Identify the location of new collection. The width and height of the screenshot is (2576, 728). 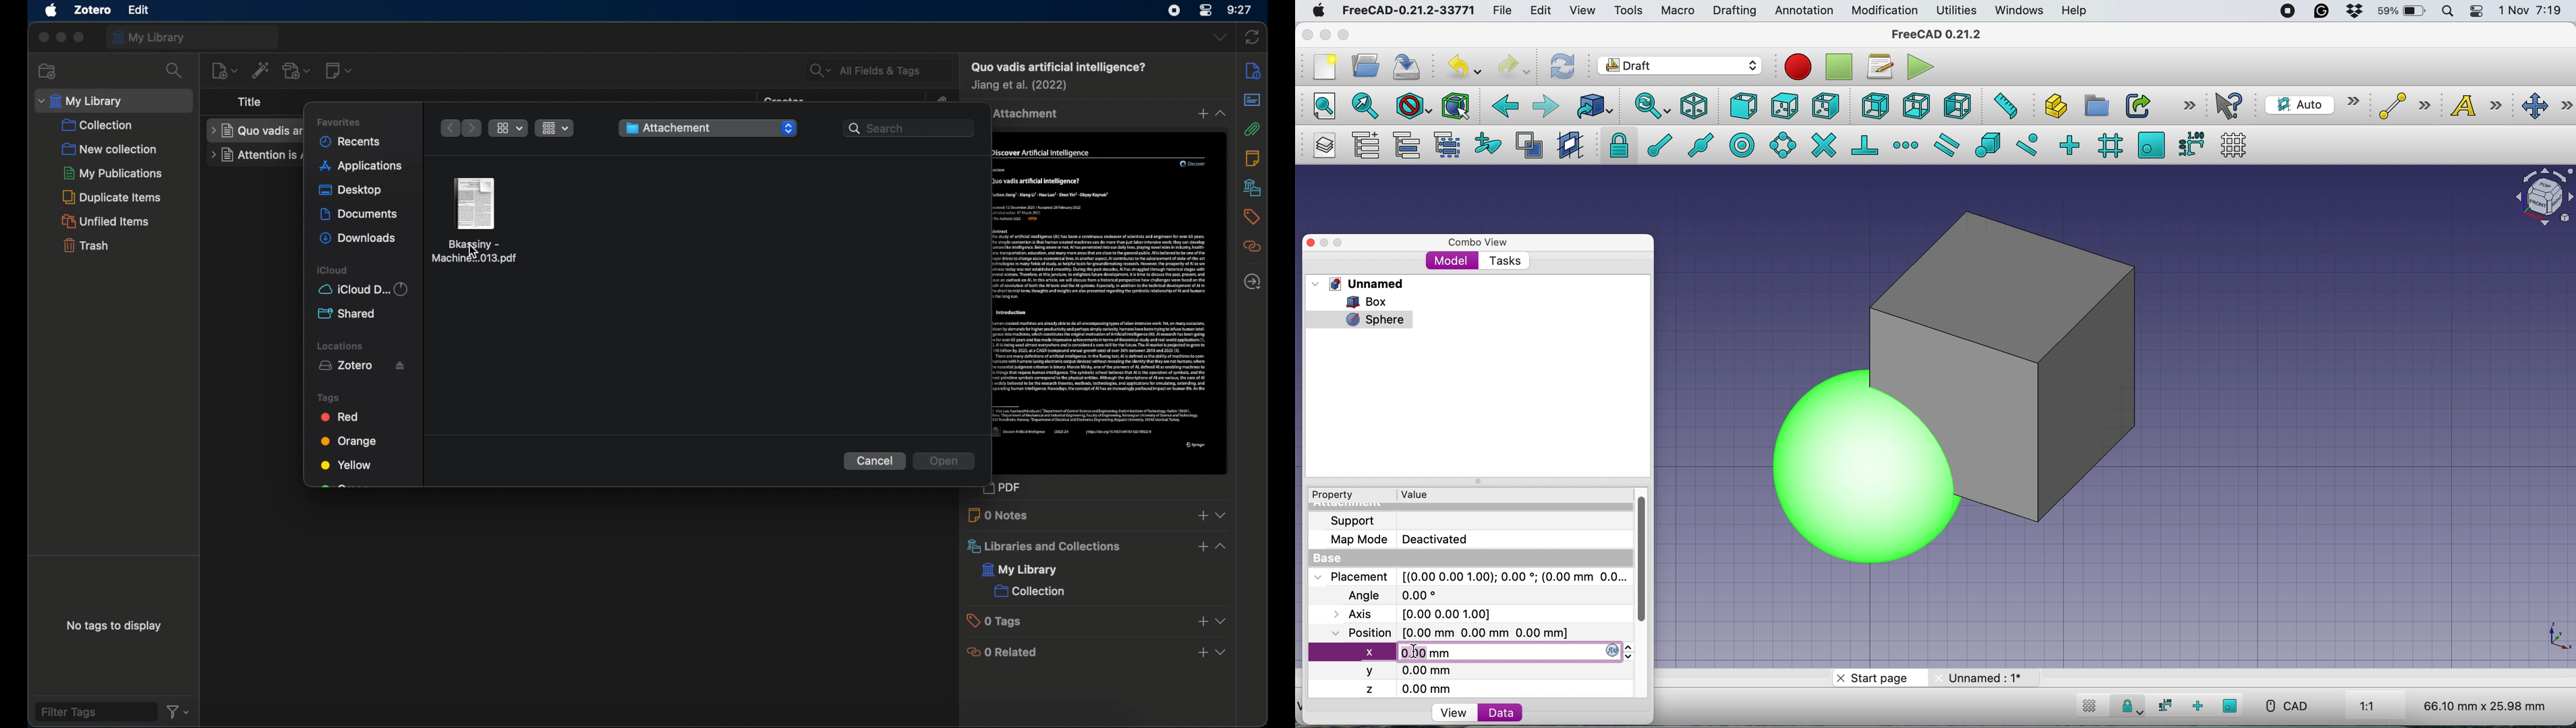
(110, 148).